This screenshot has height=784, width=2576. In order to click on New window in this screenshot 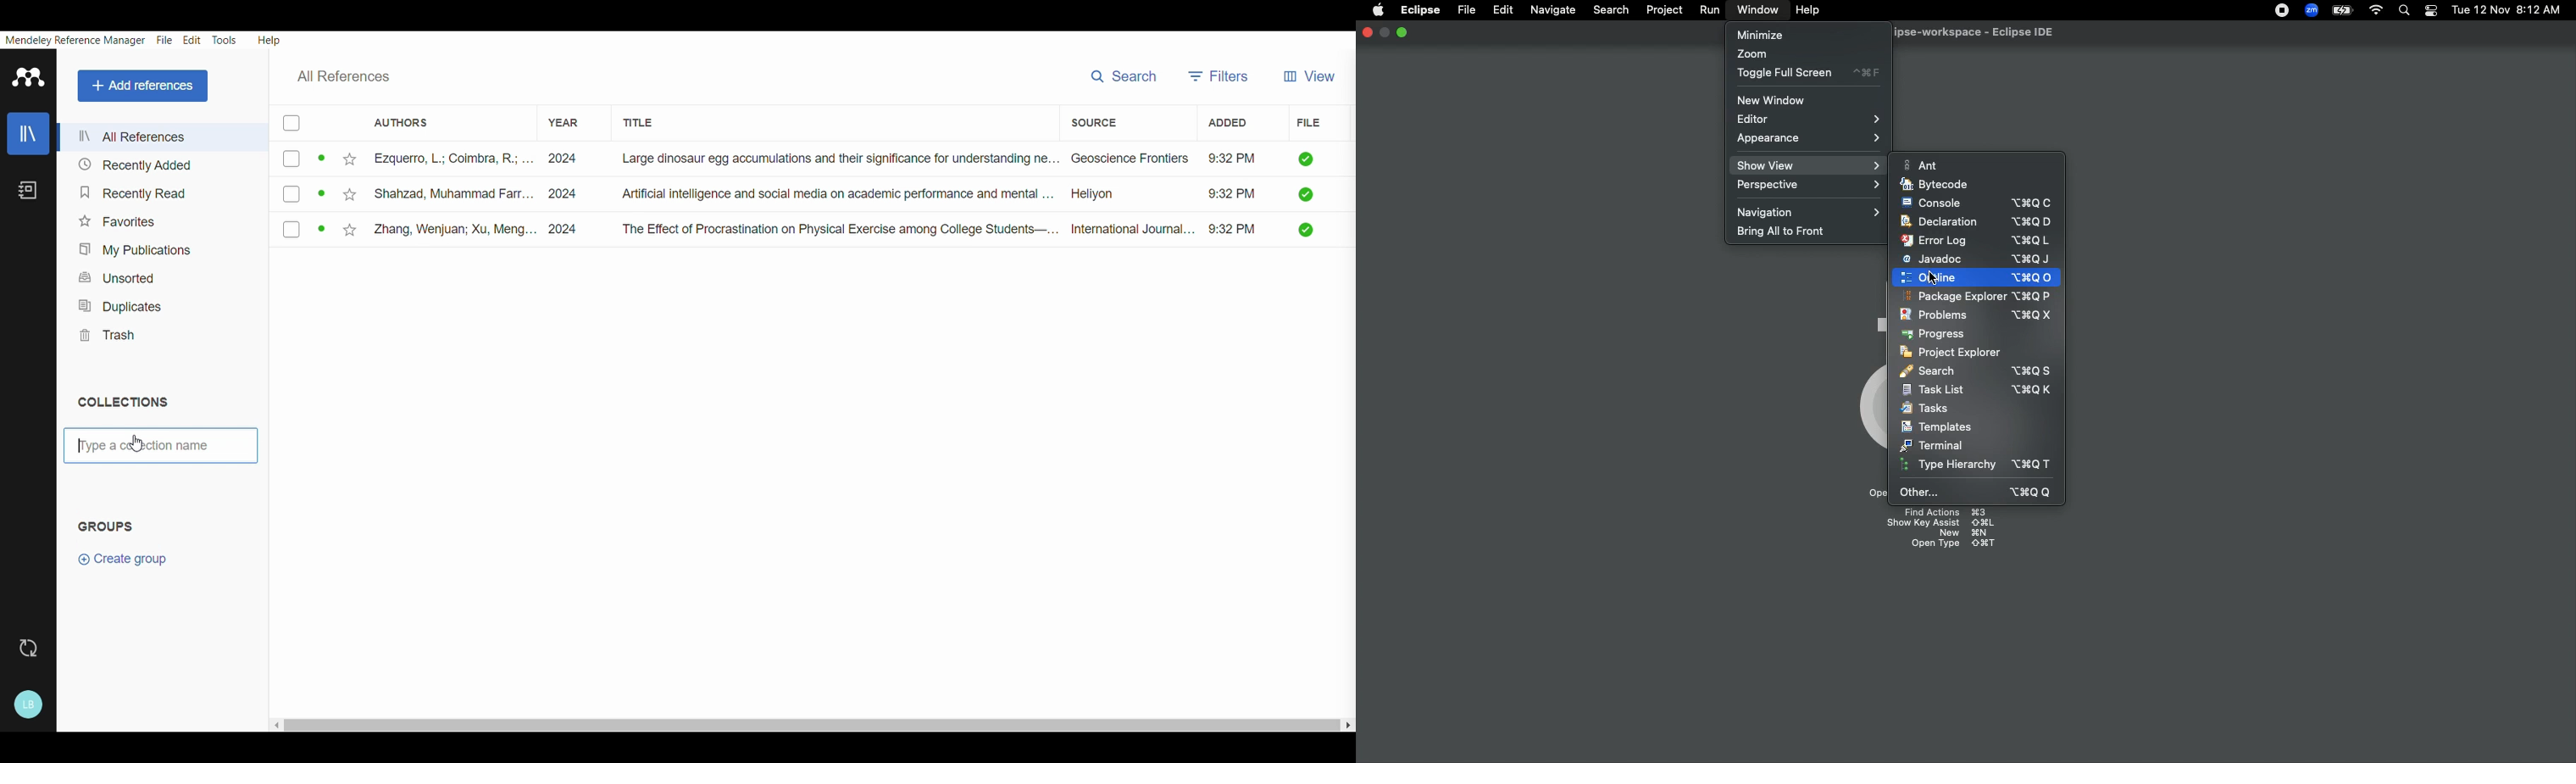, I will do `click(1780, 100)`.